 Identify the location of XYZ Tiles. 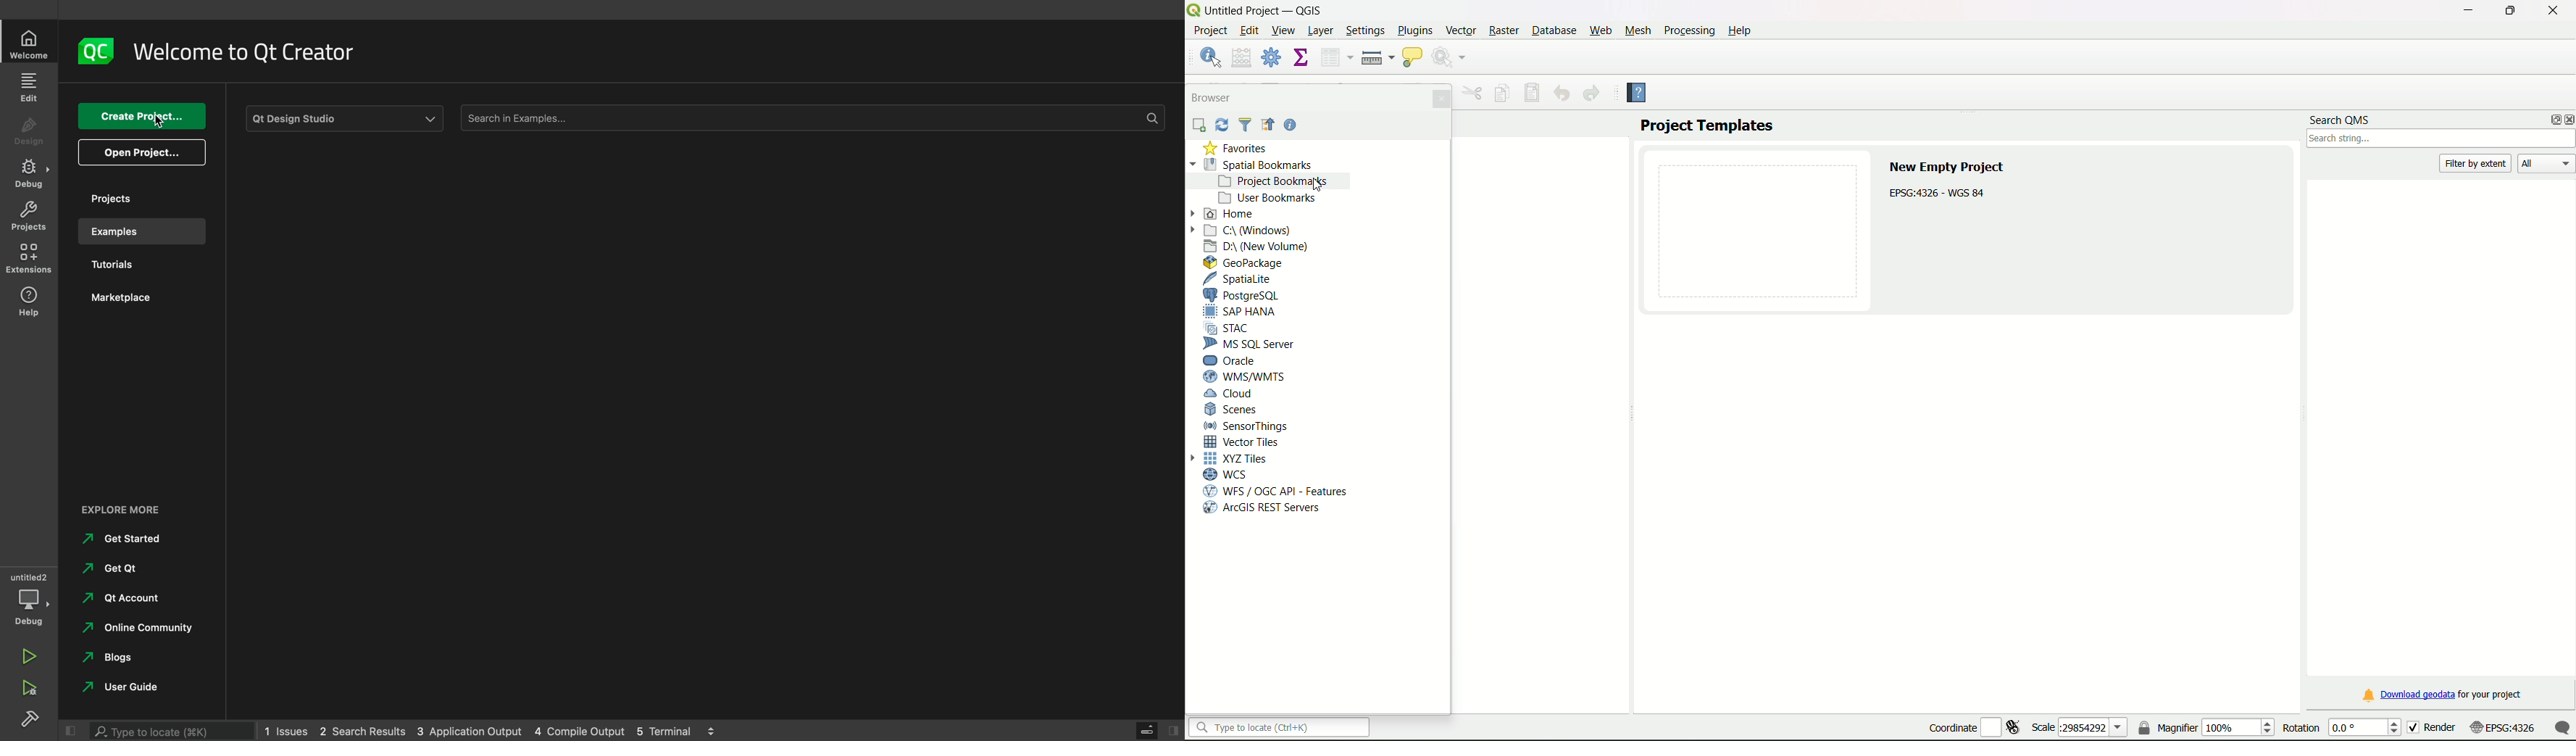
(1235, 459).